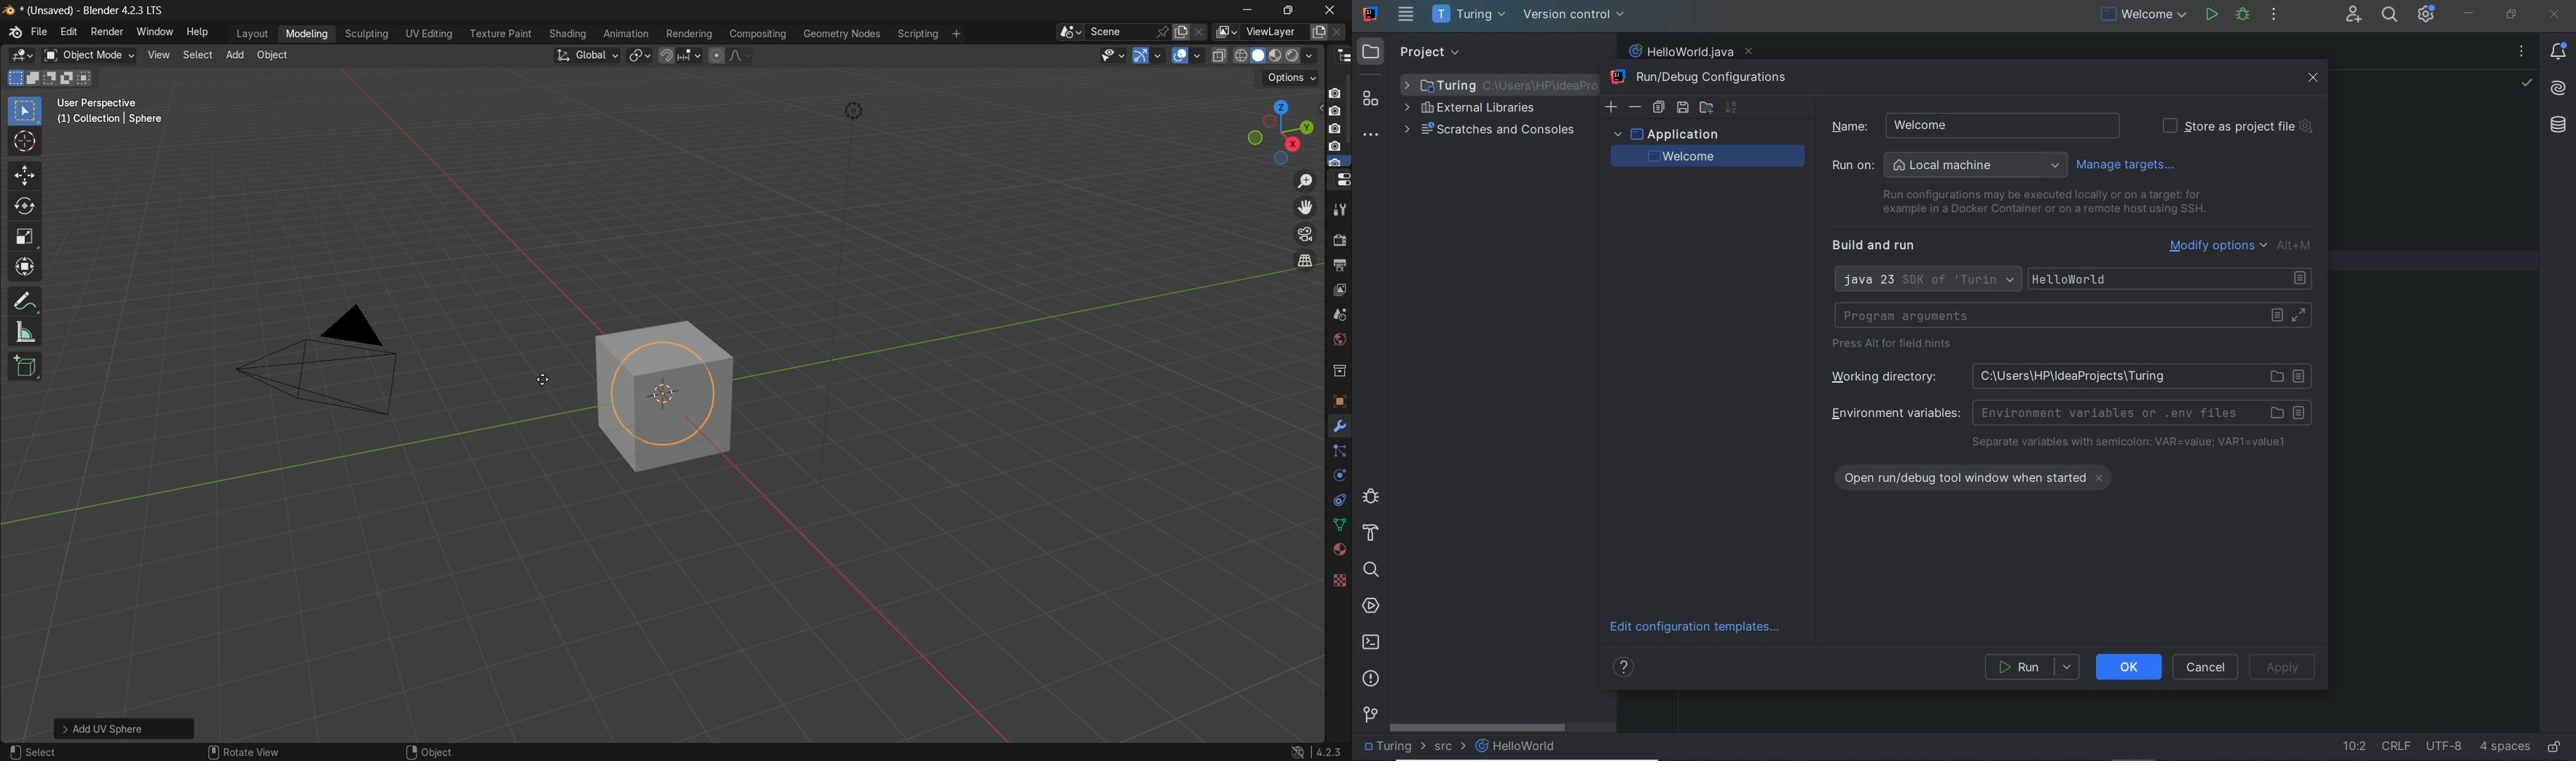  I want to click on main menu, so click(1407, 14).